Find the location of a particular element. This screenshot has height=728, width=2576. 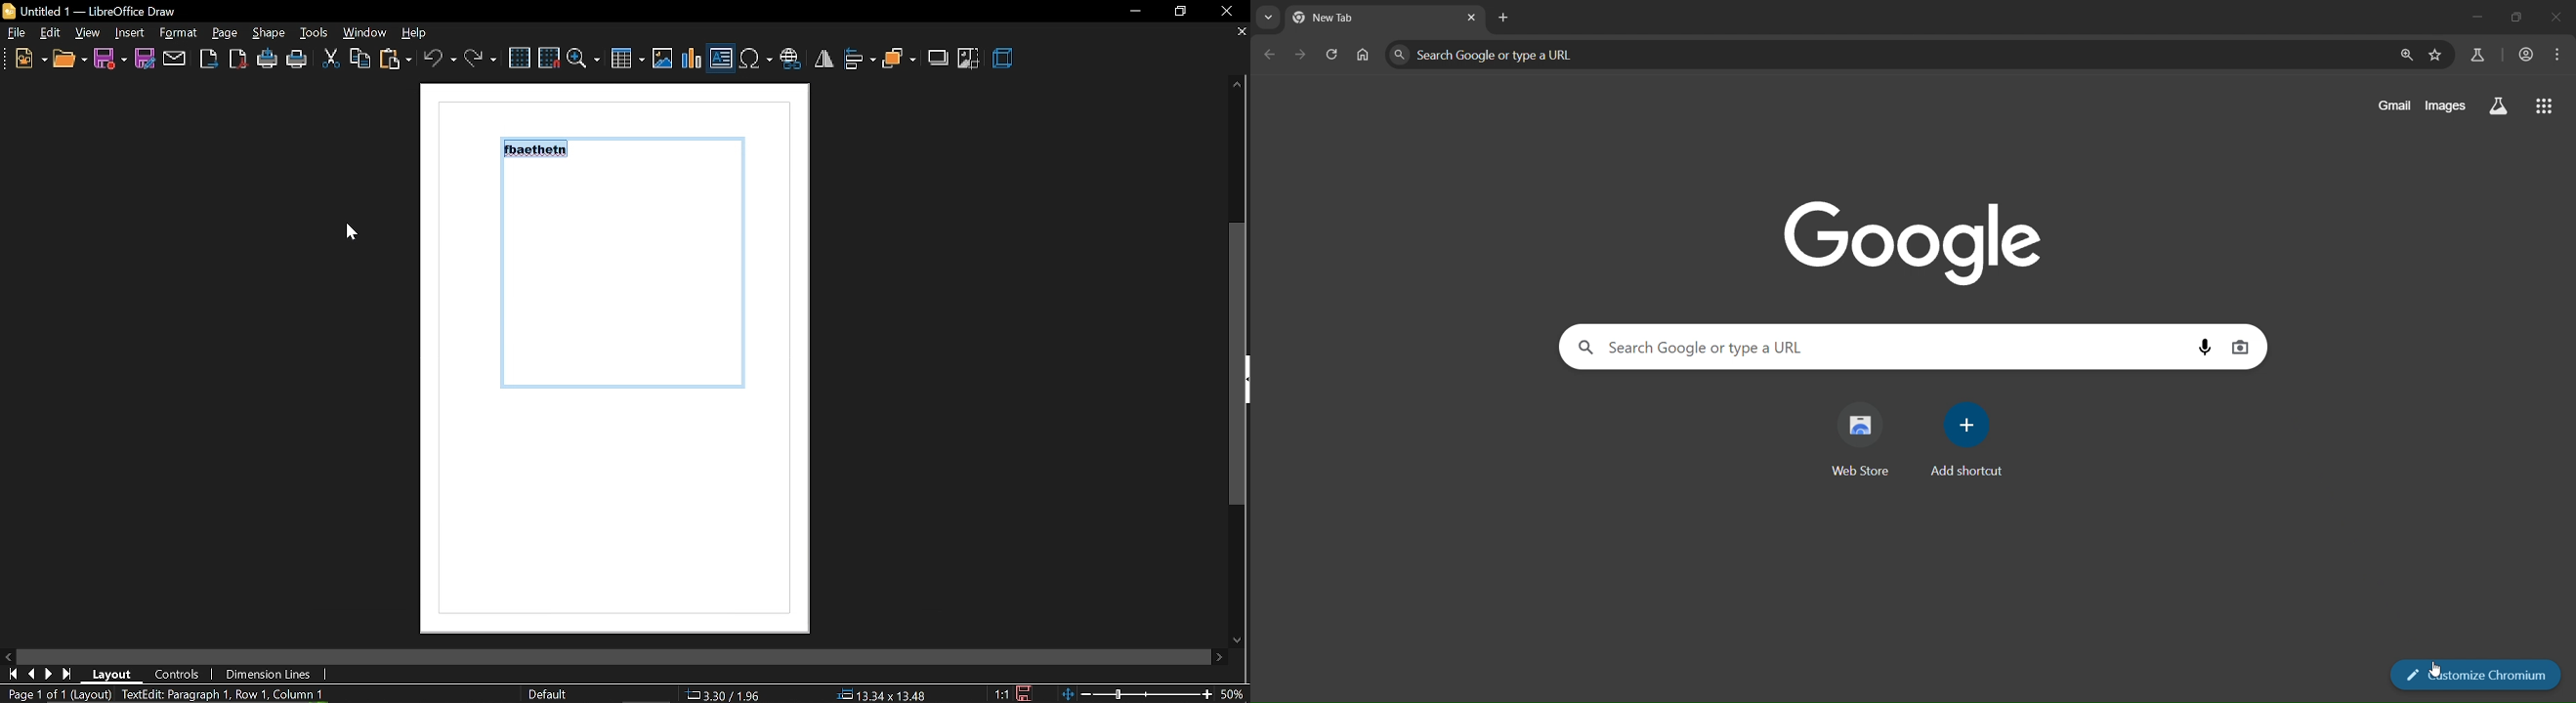

snap to grid is located at coordinates (549, 57).